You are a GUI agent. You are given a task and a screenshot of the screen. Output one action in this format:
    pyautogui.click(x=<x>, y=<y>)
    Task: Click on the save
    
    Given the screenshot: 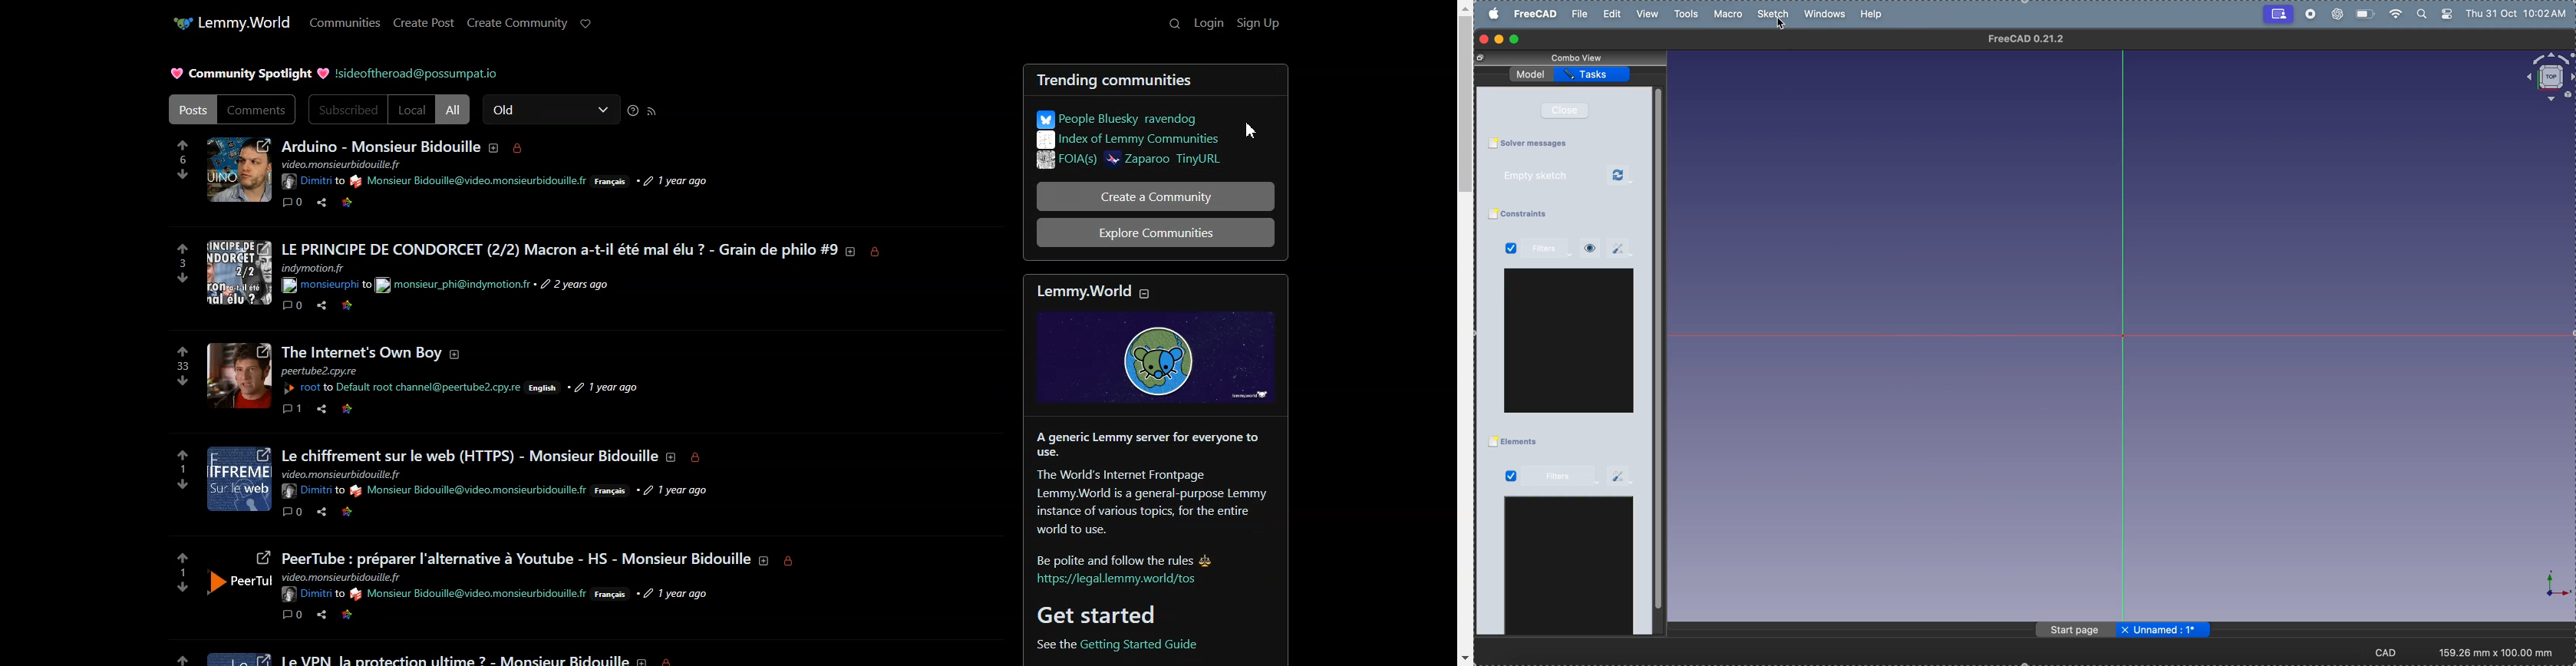 What is the action you would take?
    pyautogui.click(x=372, y=410)
    